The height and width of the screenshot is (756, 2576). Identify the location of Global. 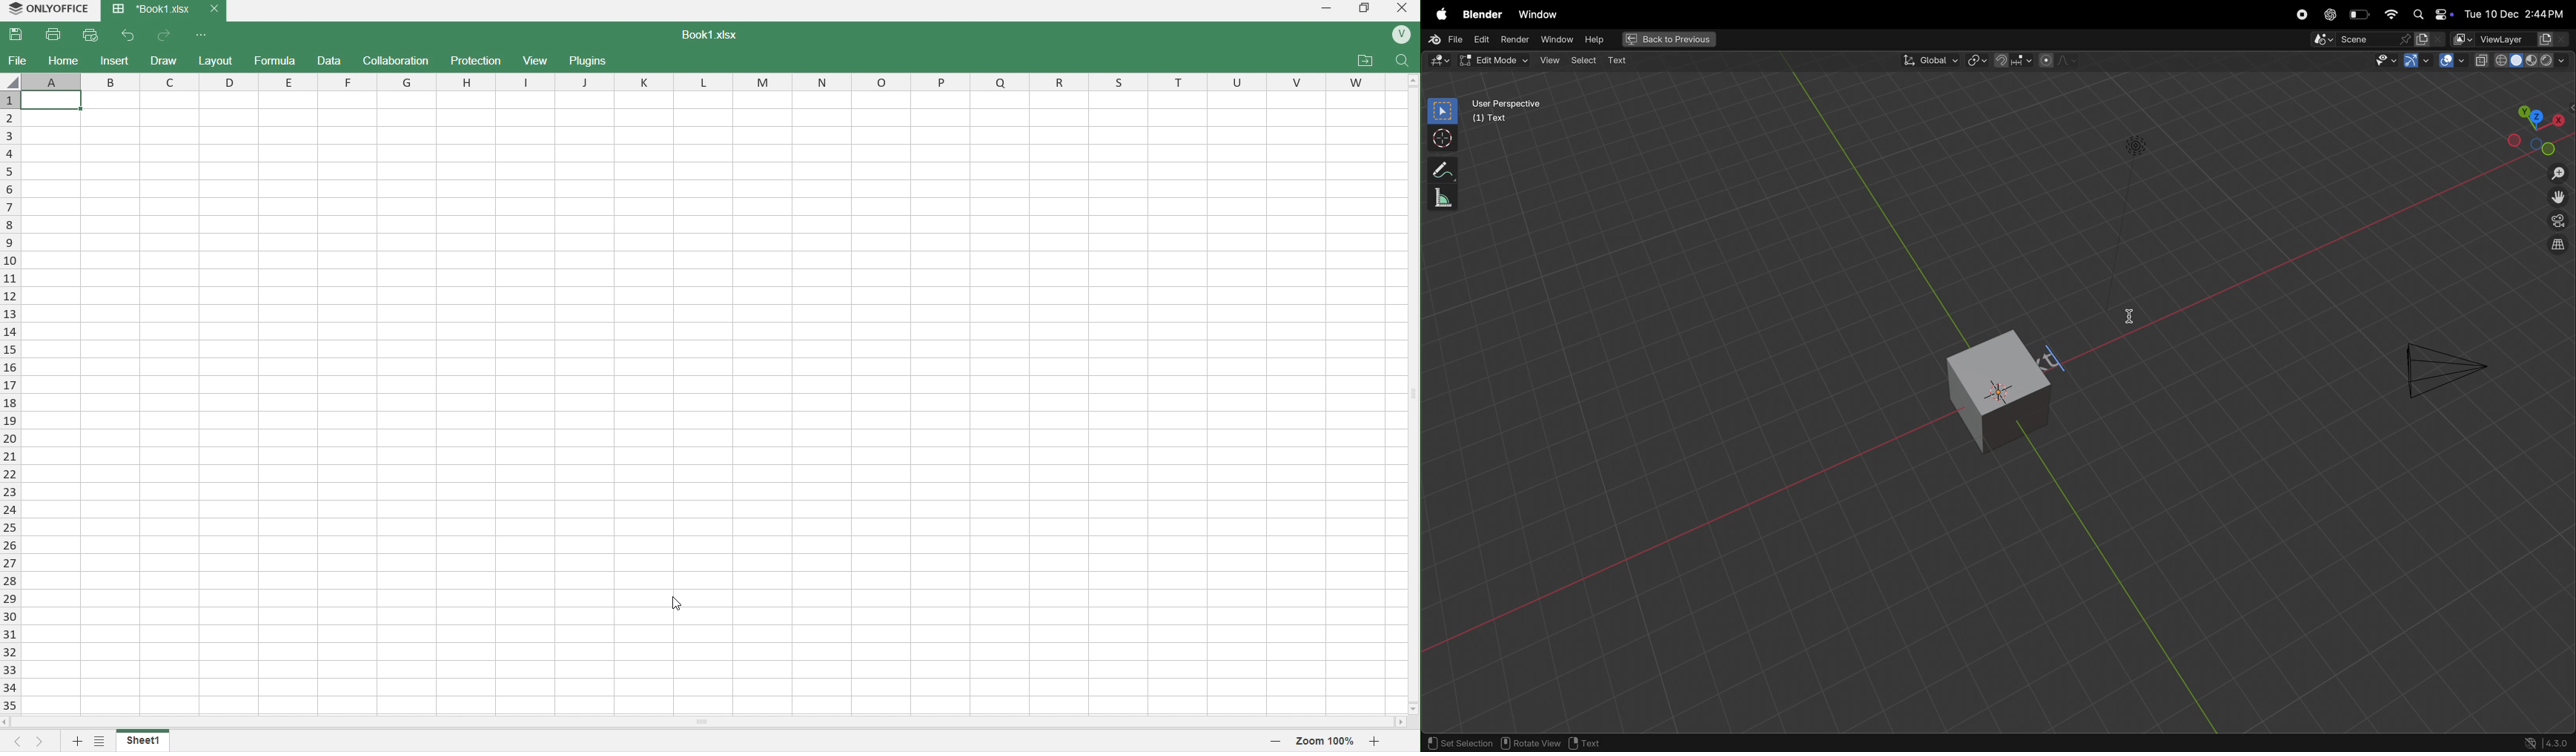
(1928, 61).